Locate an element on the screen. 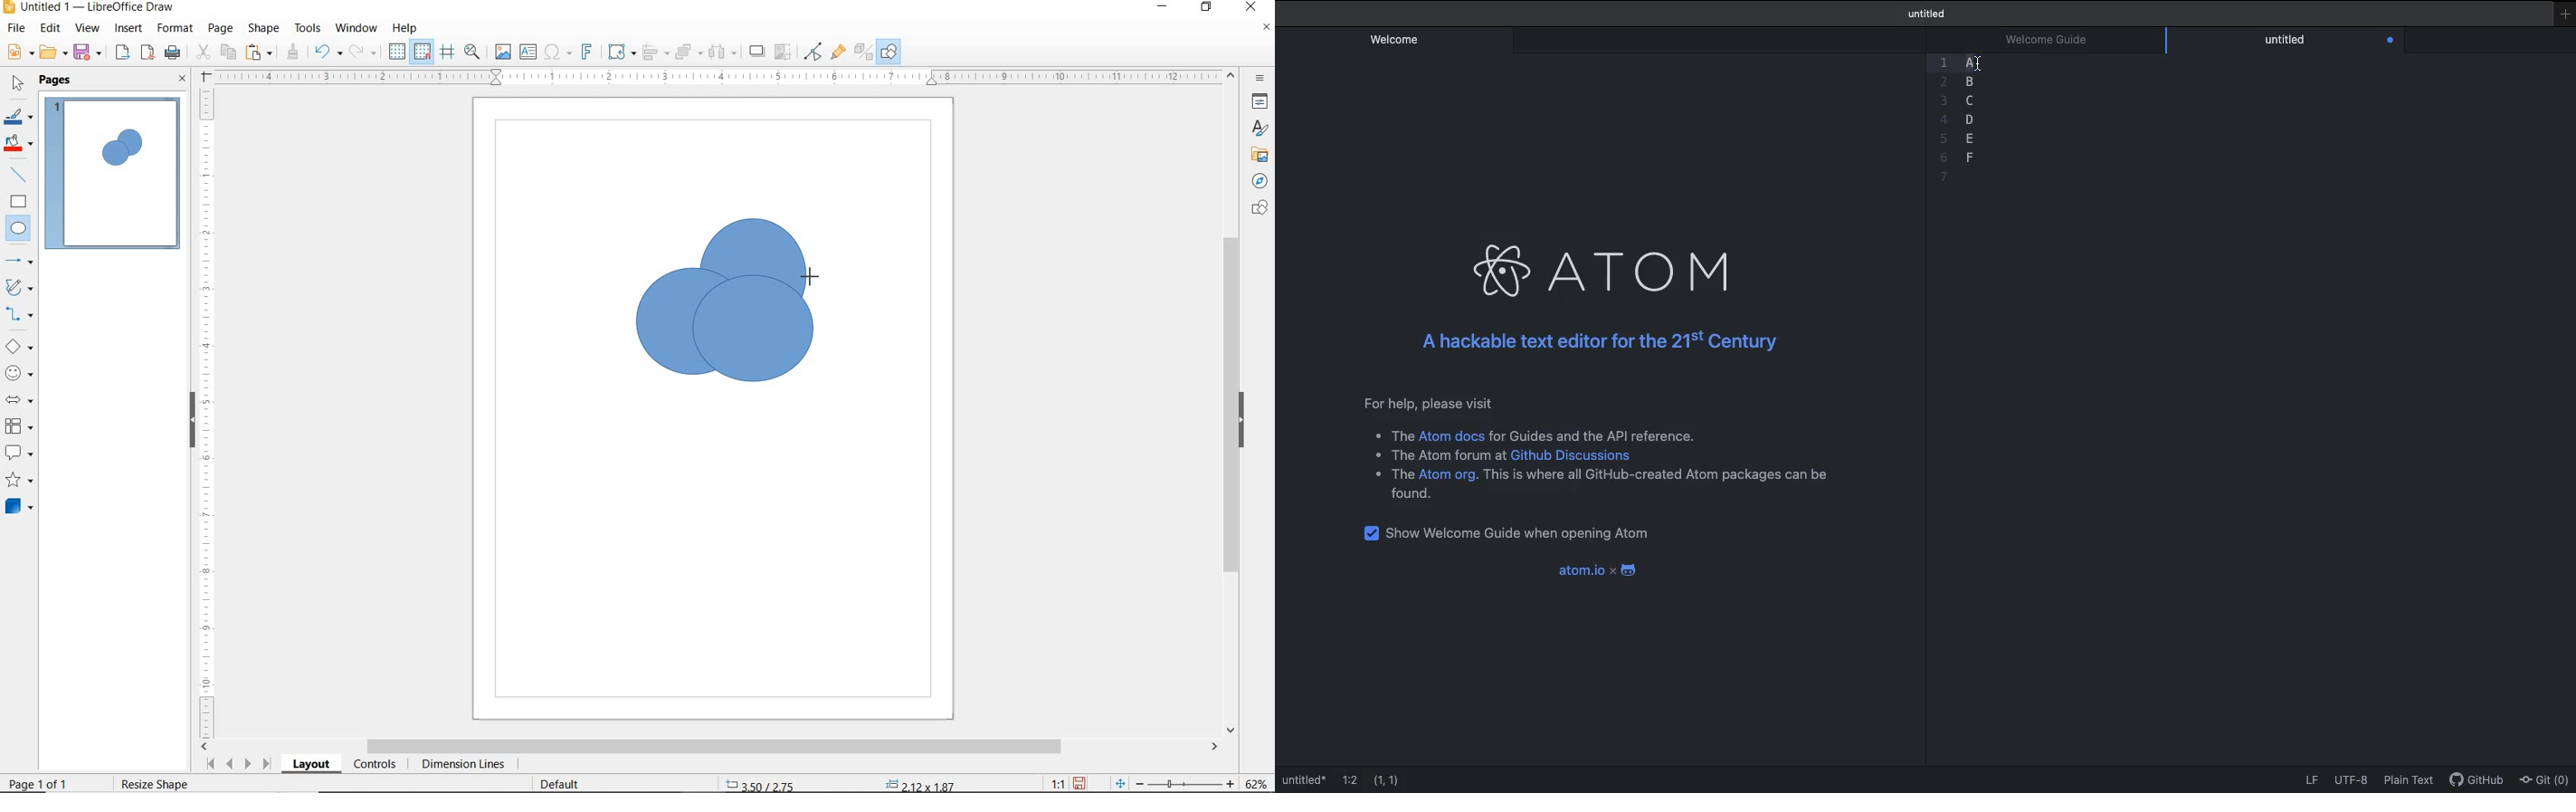  TOGGLE EXTRUSION is located at coordinates (864, 53).